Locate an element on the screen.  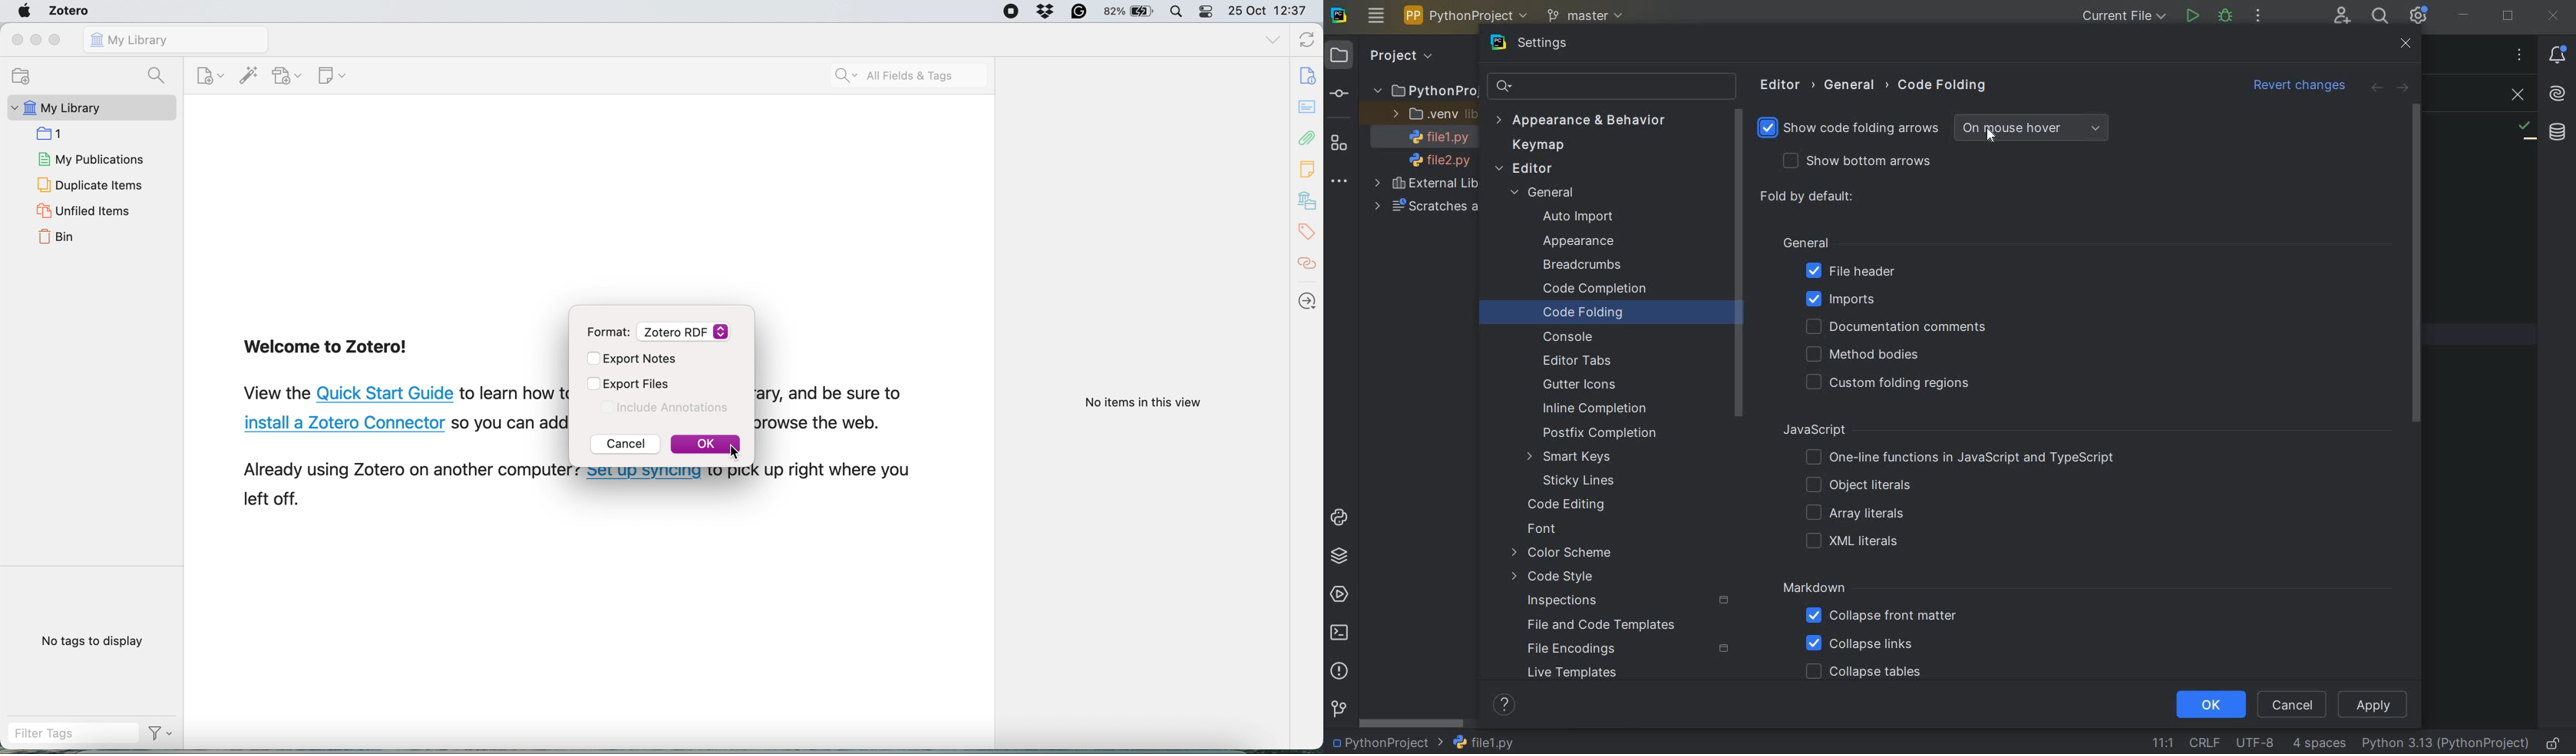
filter tags is located at coordinates (69, 735).